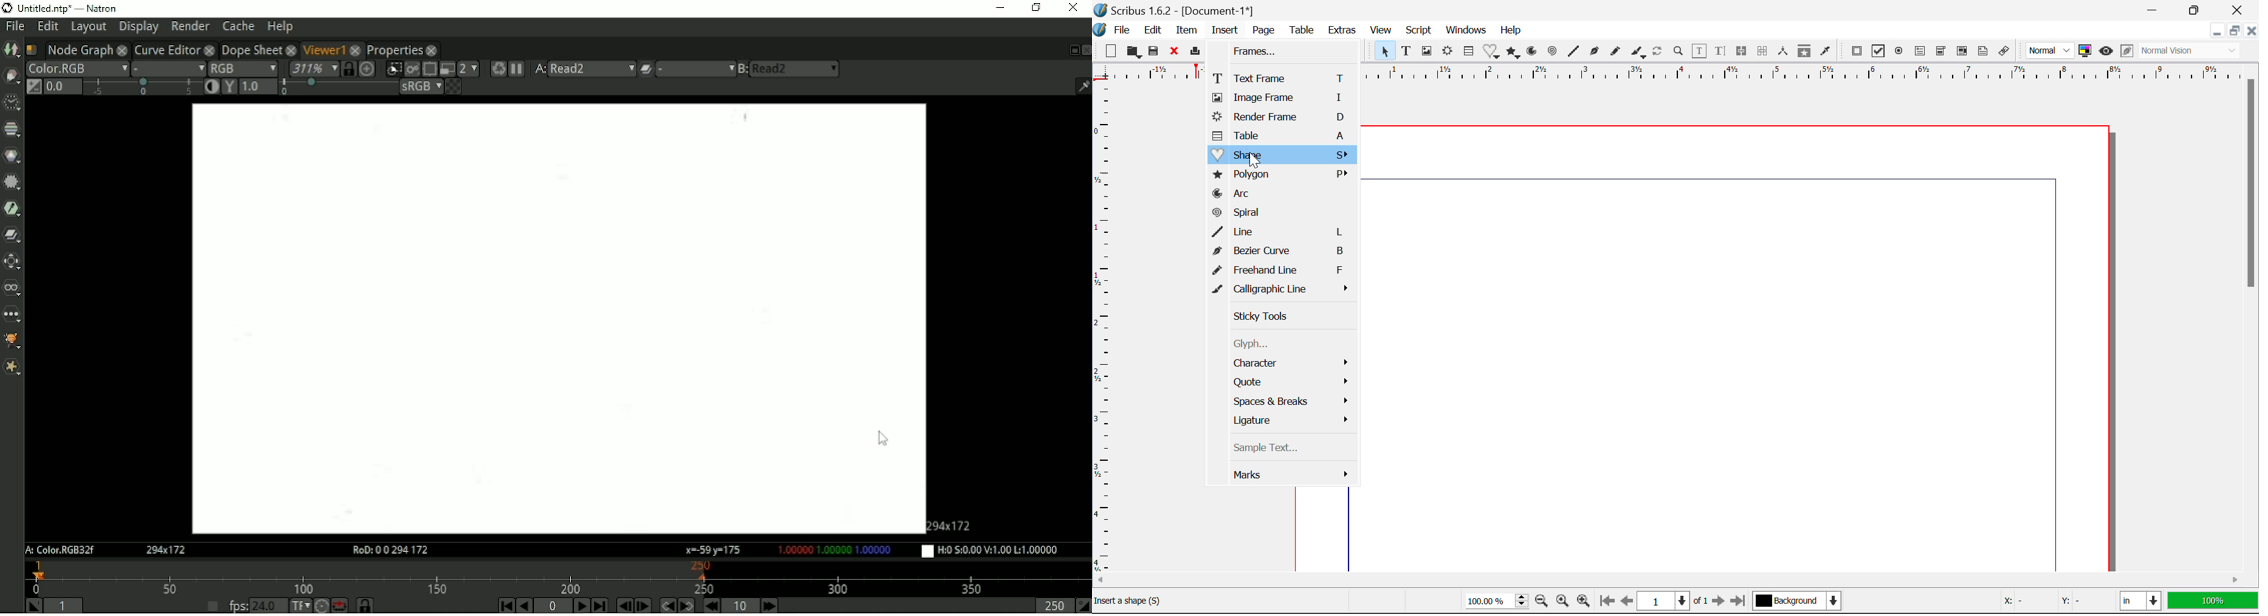 This screenshot has width=2268, height=616. What do you see at coordinates (2025, 599) in the screenshot?
I see `X: -` at bounding box center [2025, 599].